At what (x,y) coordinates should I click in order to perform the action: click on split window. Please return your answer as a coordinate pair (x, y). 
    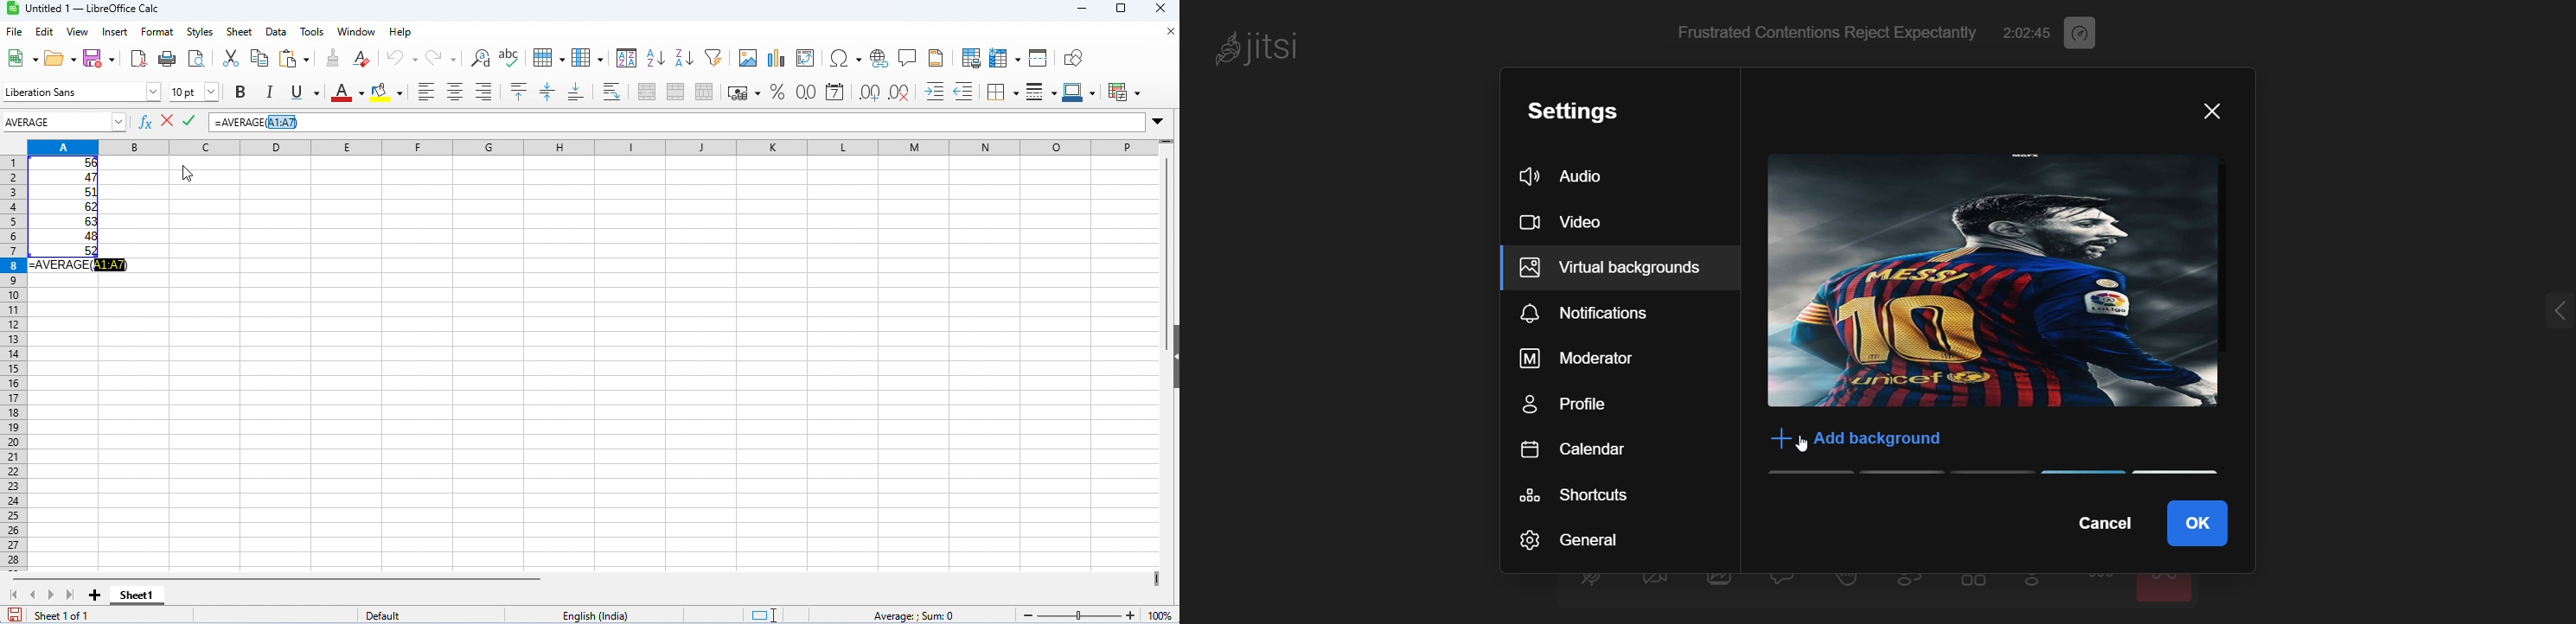
    Looking at the image, I should click on (1040, 58).